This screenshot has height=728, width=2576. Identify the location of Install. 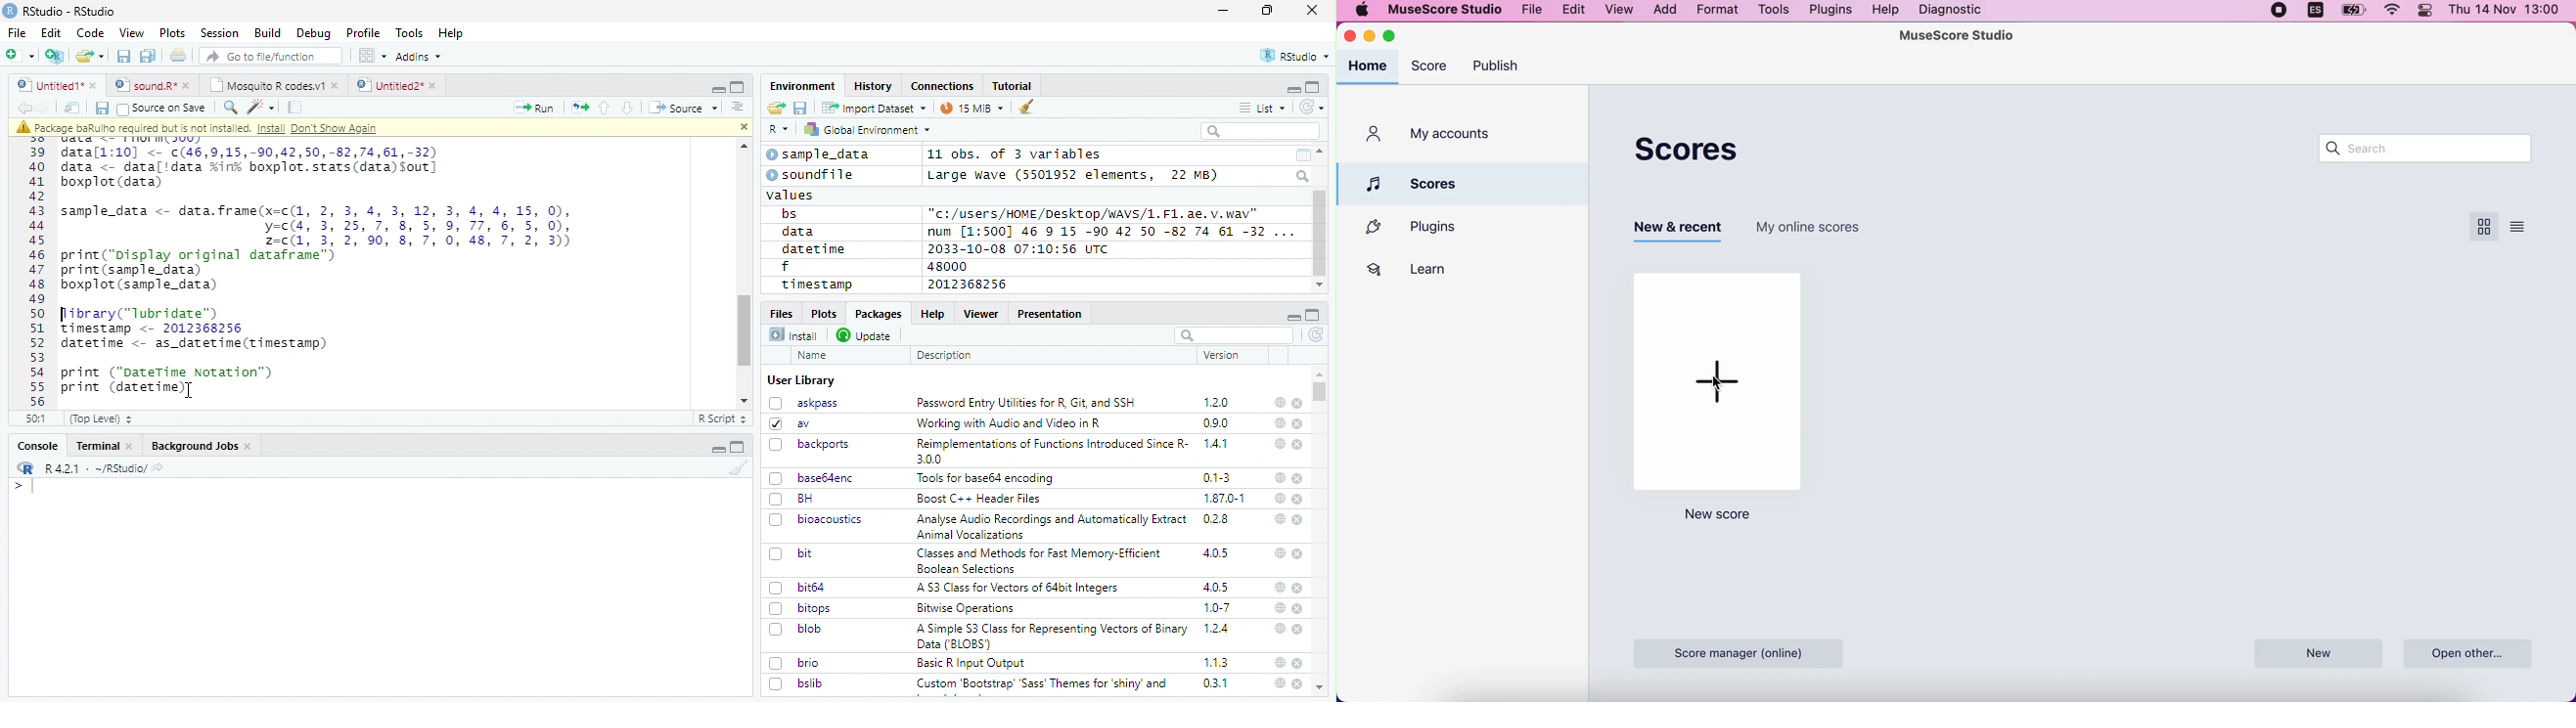
(793, 334).